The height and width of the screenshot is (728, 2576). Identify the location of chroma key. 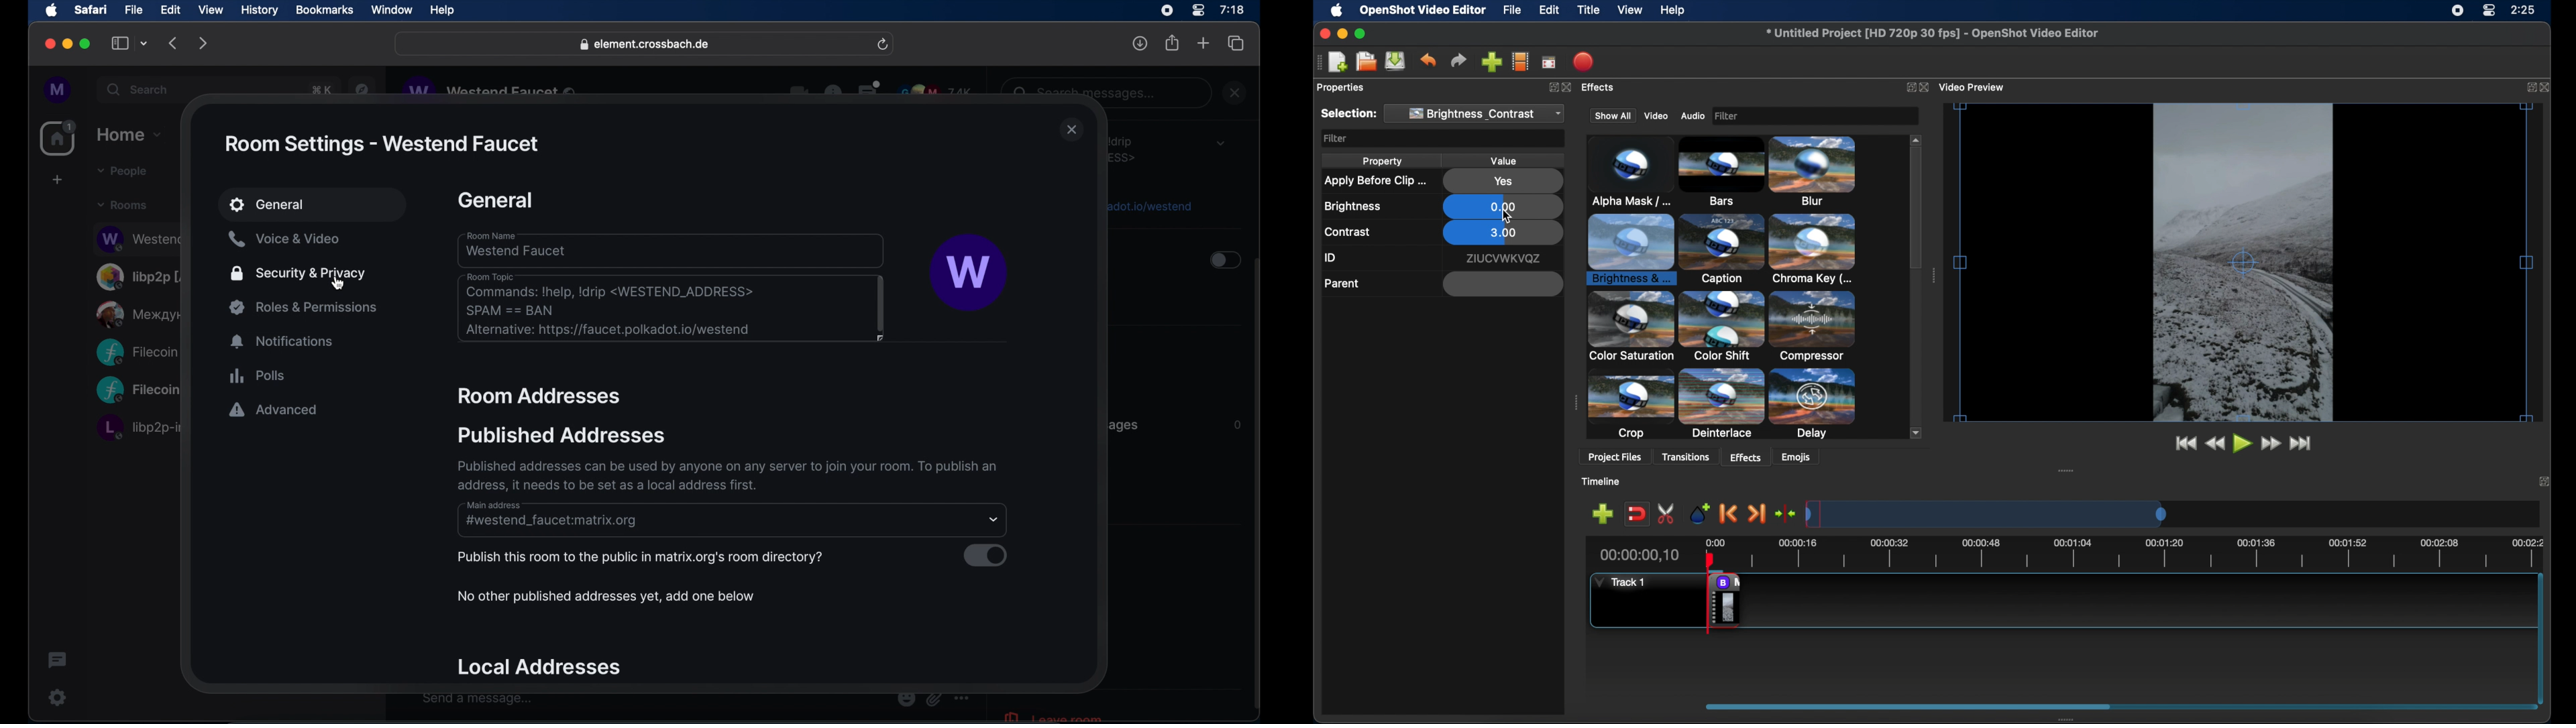
(1631, 249).